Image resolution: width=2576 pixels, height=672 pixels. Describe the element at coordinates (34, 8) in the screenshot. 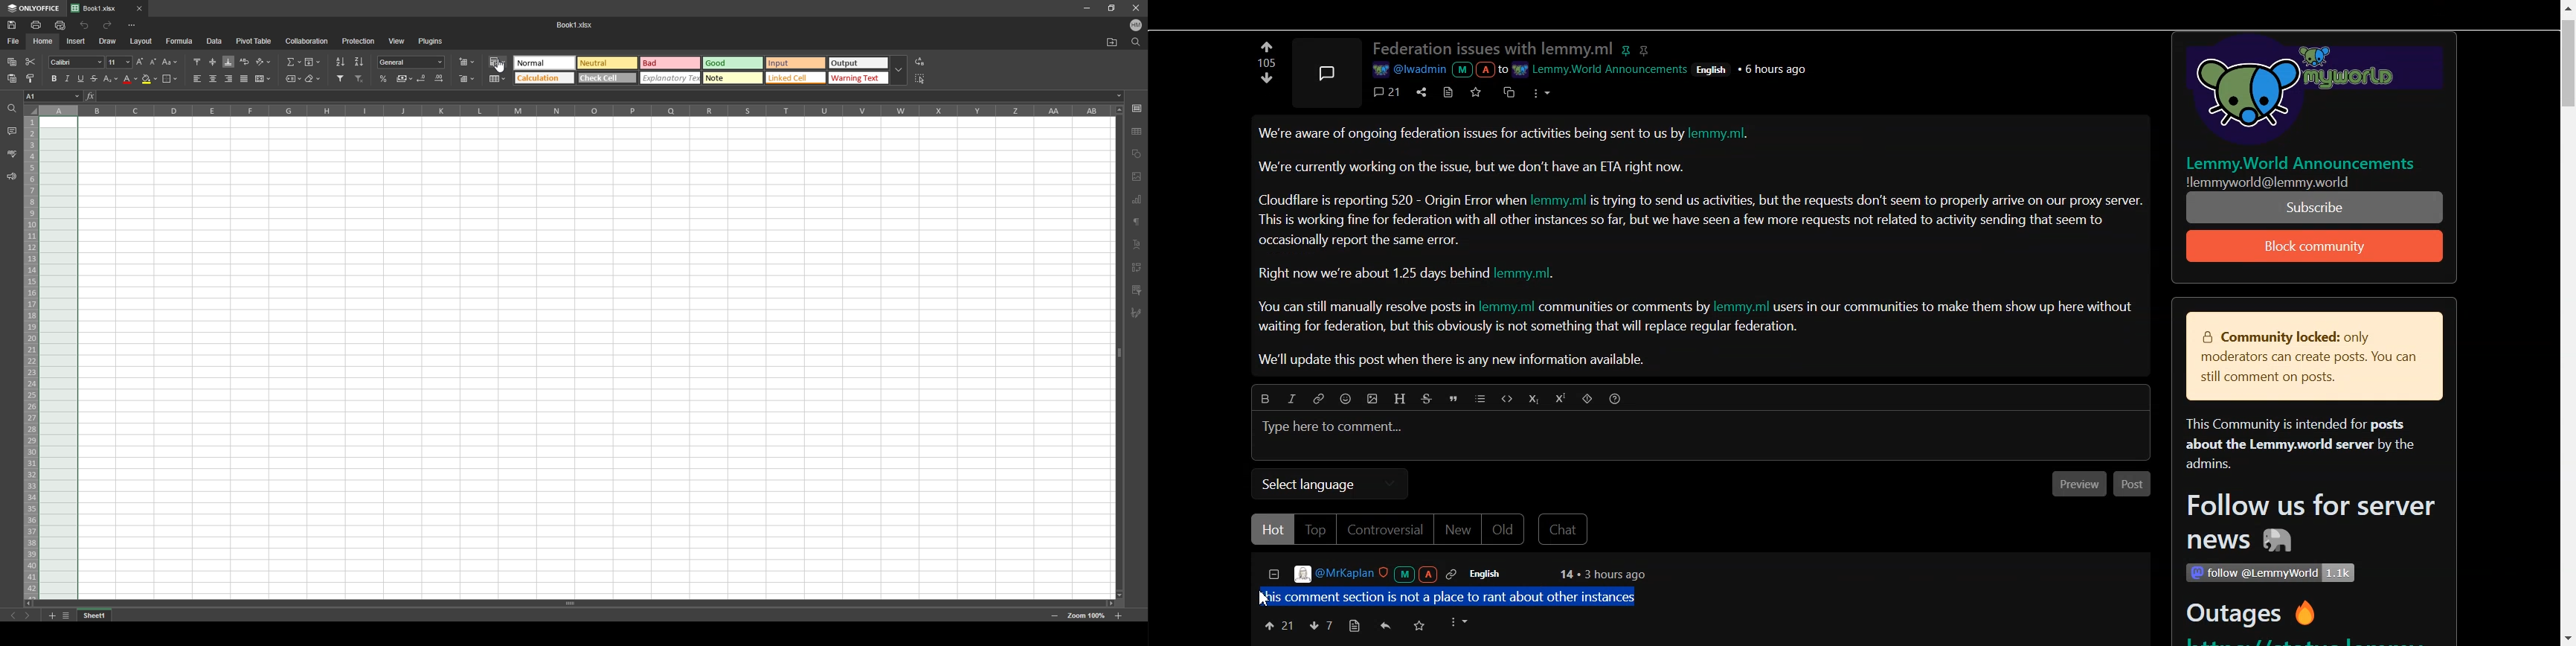

I see `onlyoffice` at that location.